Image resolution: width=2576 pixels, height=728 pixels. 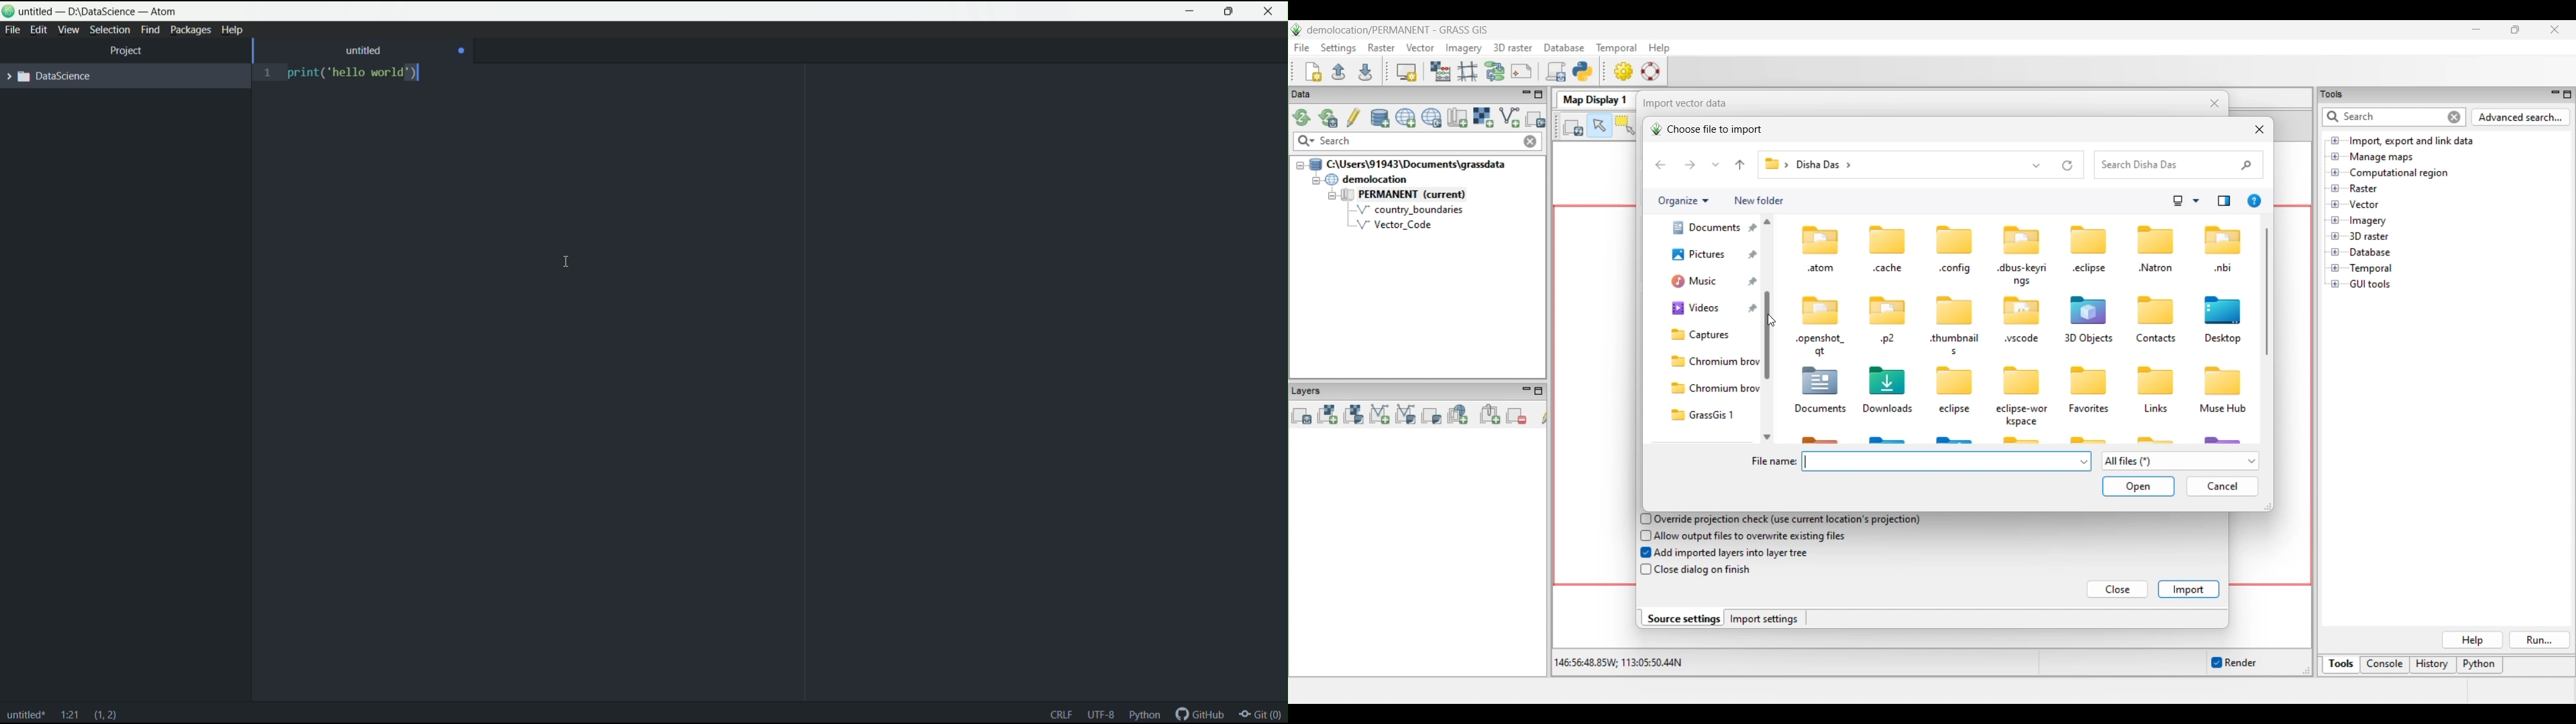 I want to click on edit menu, so click(x=39, y=30).